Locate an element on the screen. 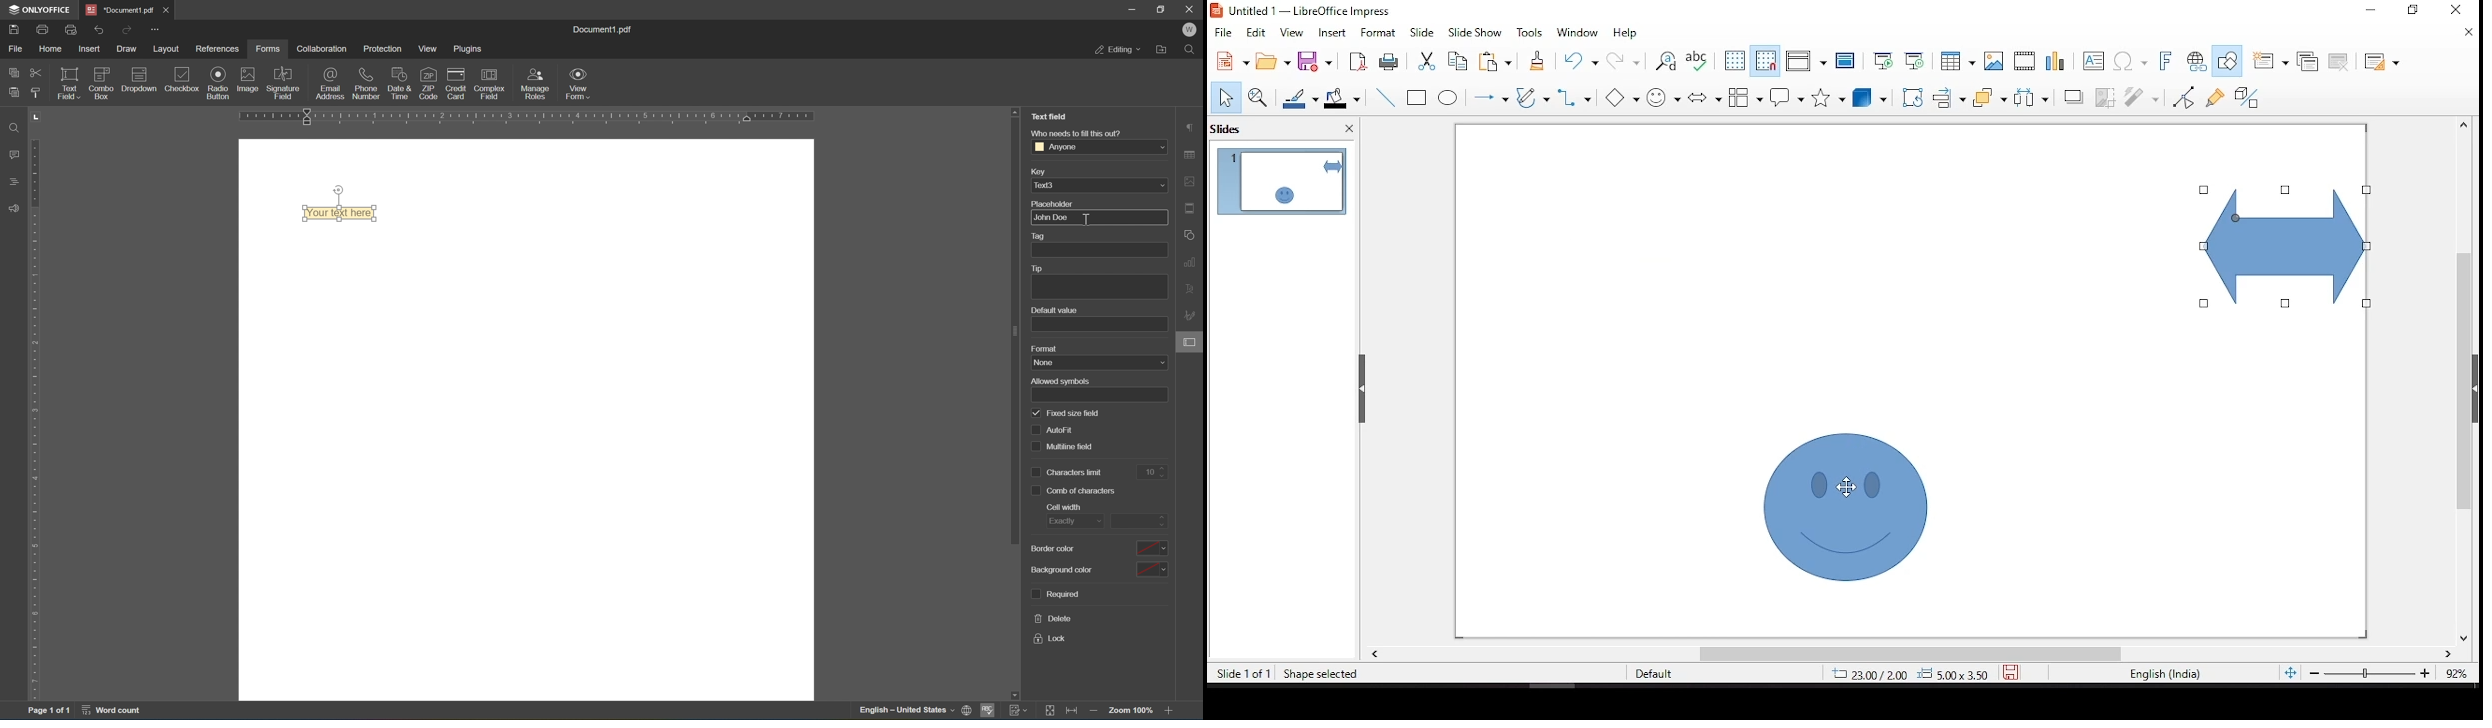 Image resolution: width=2492 pixels, height=728 pixels. new slide is located at coordinates (2270, 60).